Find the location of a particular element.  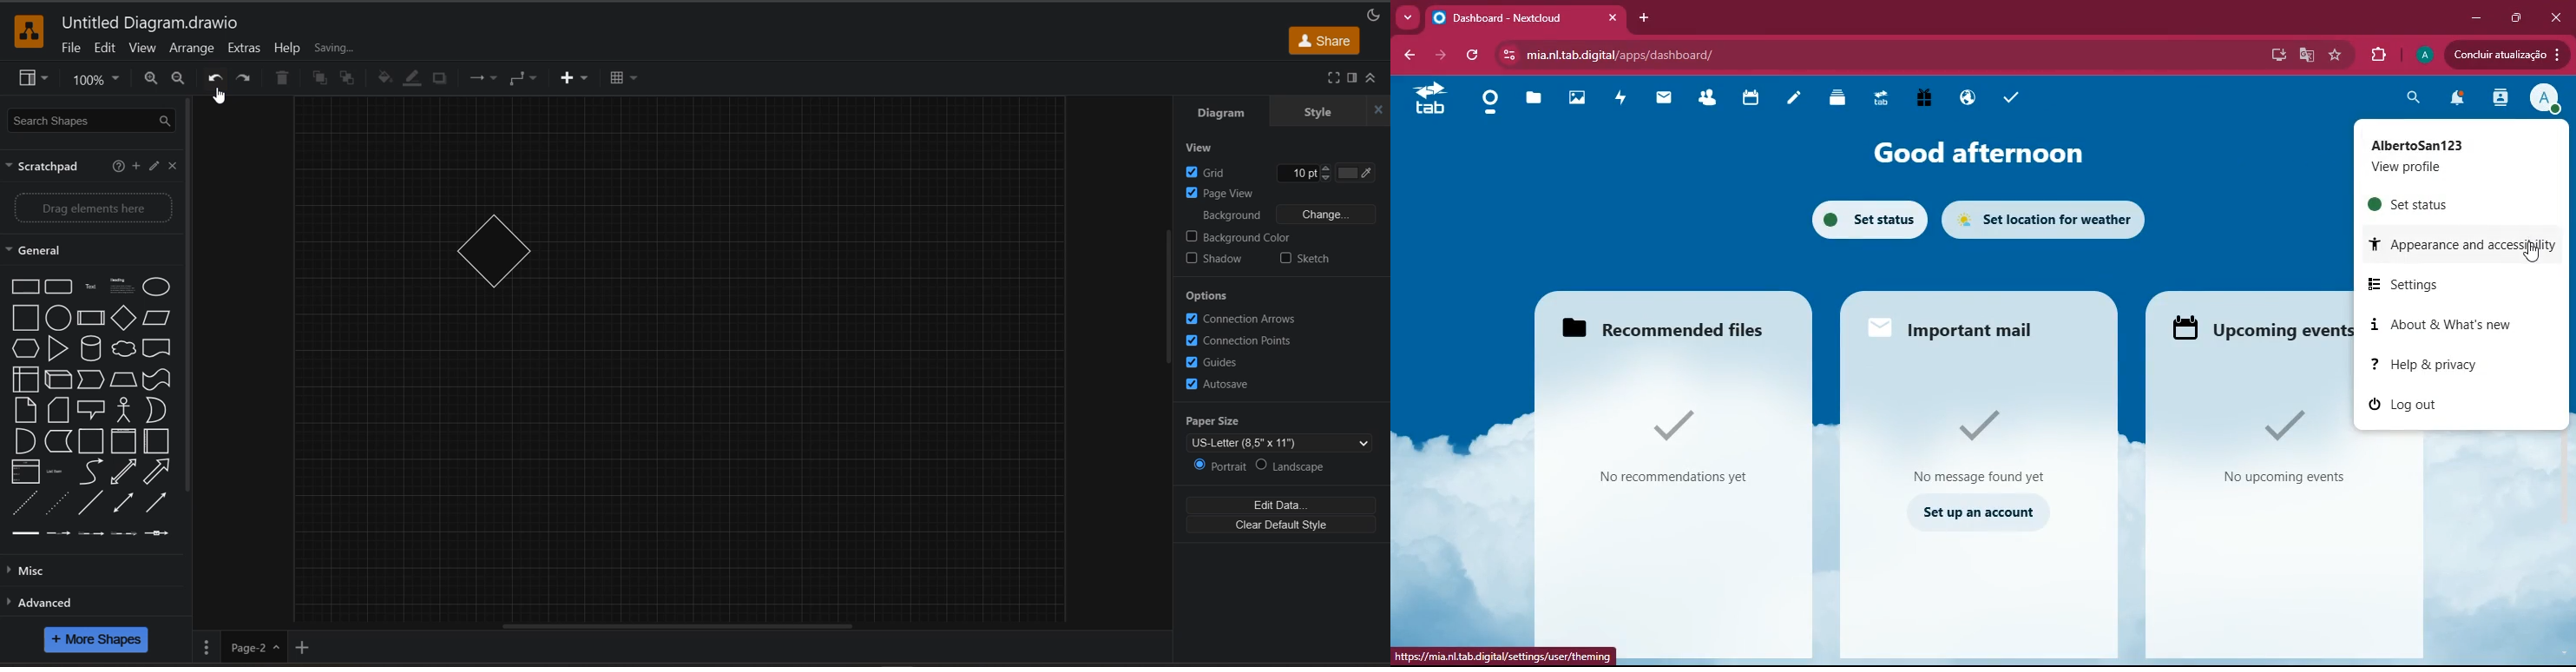

And is located at coordinates (23, 440).